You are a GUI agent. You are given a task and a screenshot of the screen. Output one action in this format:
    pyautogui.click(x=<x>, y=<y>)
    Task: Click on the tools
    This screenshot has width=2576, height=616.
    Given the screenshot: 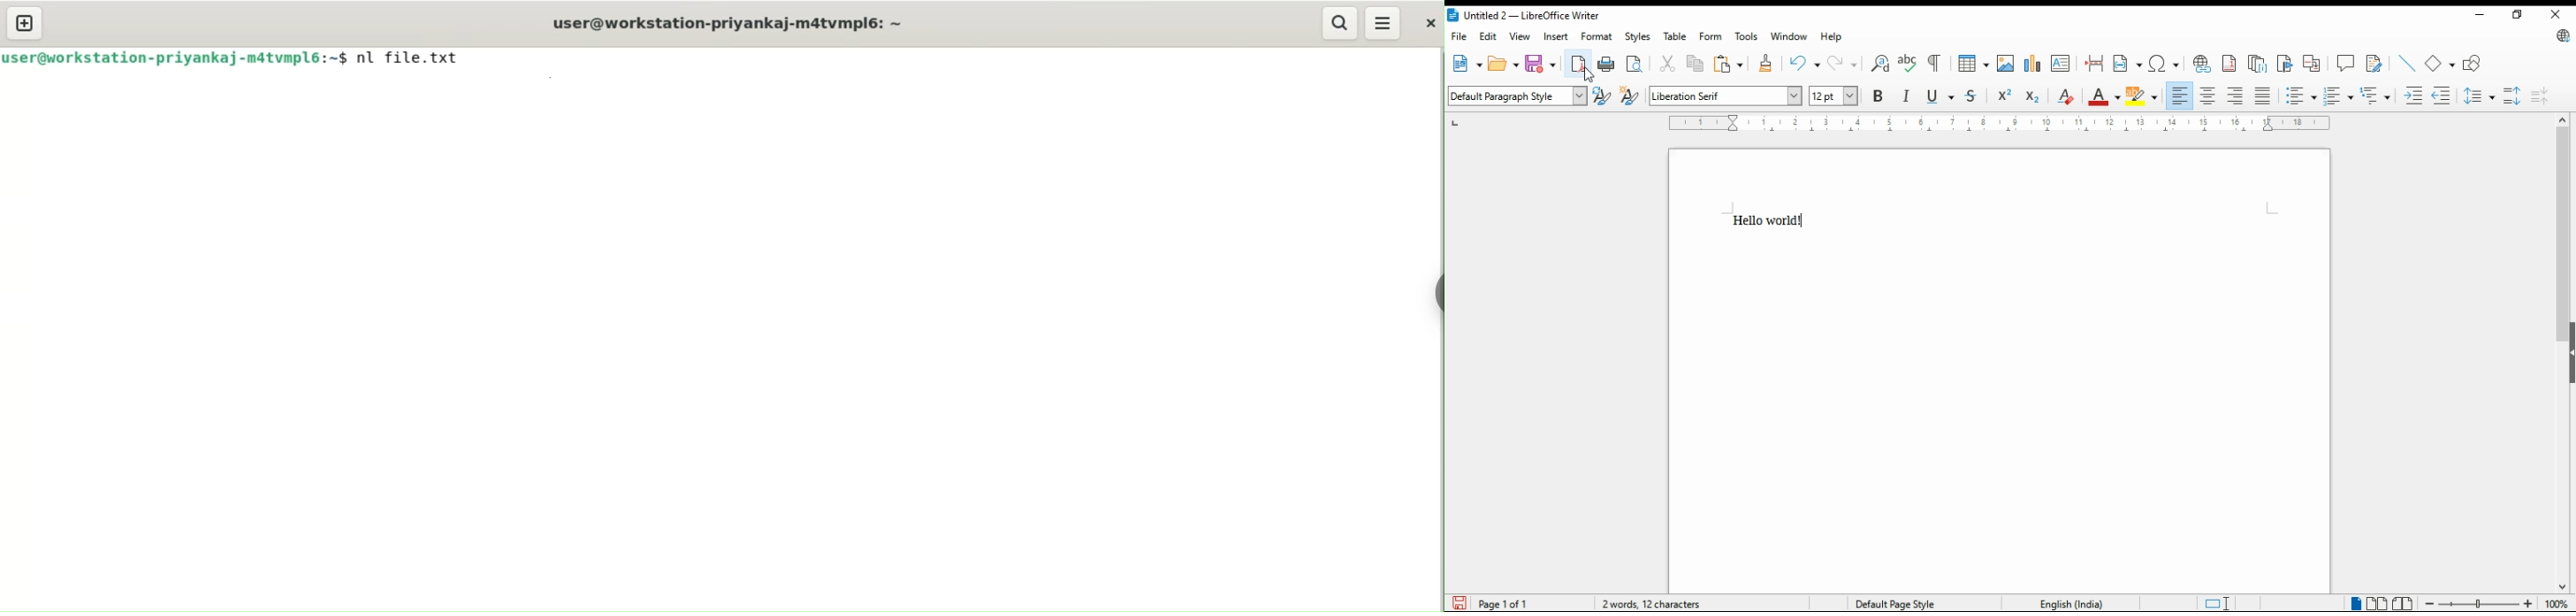 What is the action you would take?
    pyautogui.click(x=1747, y=38)
    